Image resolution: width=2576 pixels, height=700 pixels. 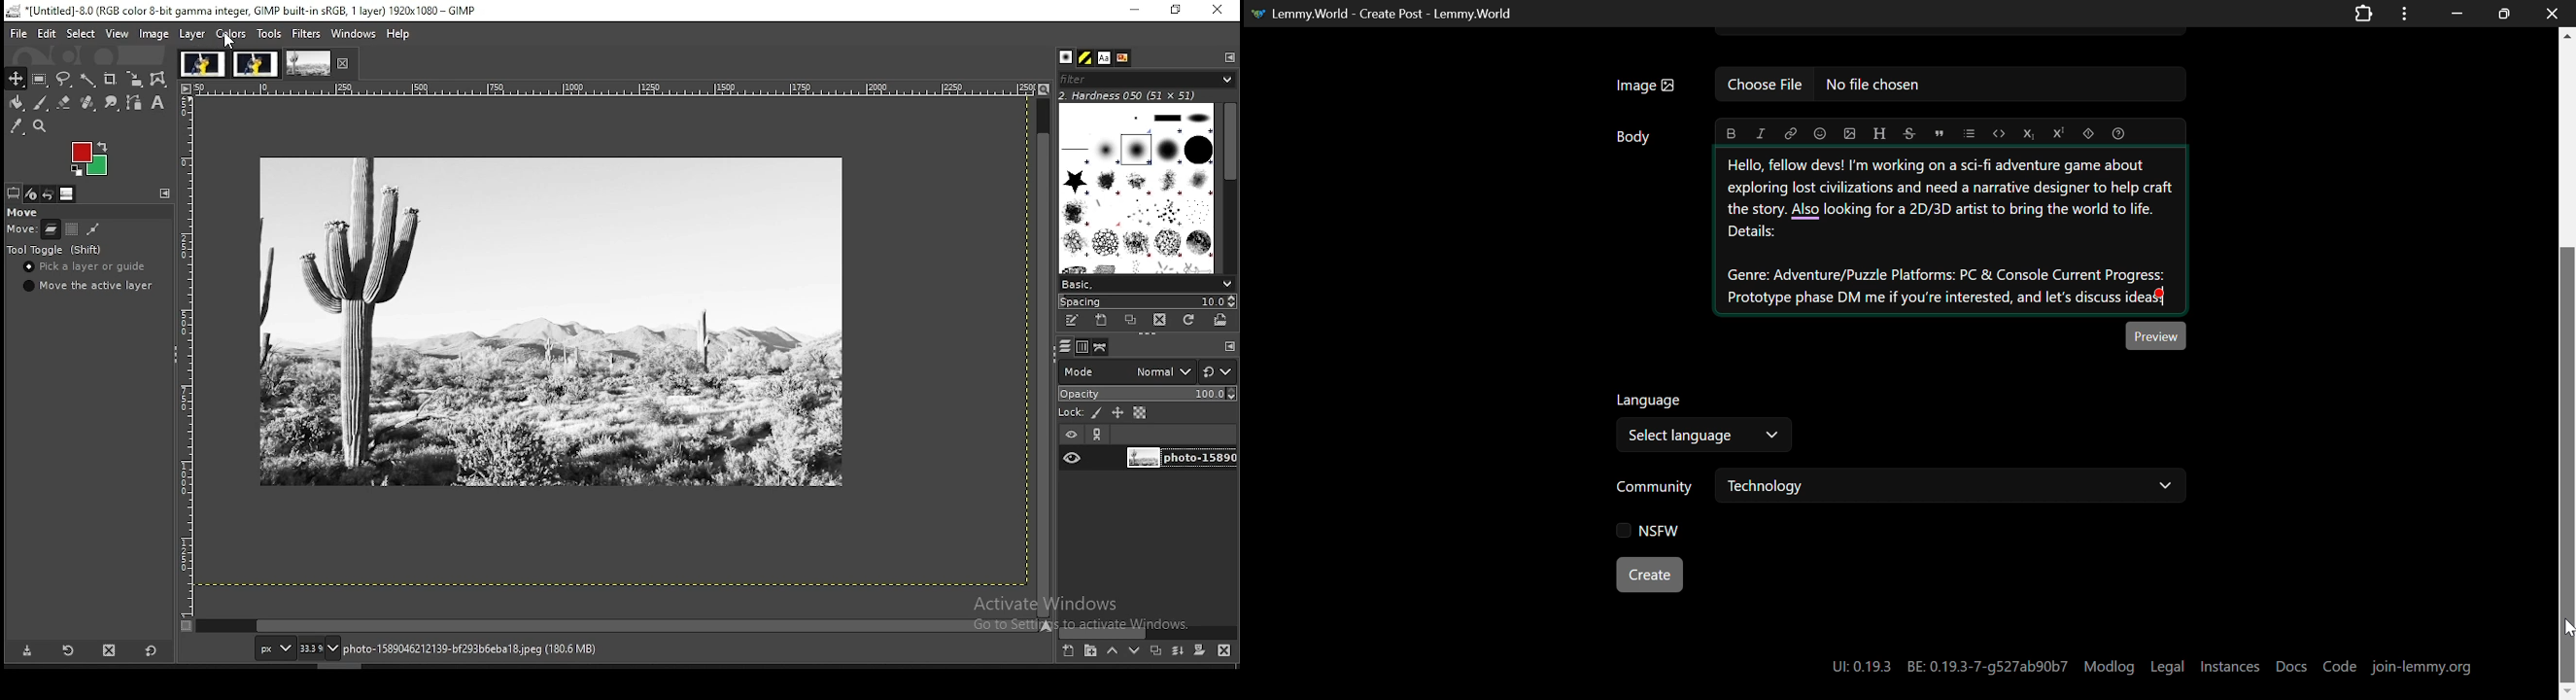 What do you see at coordinates (1148, 632) in the screenshot?
I see `scroll bar` at bounding box center [1148, 632].